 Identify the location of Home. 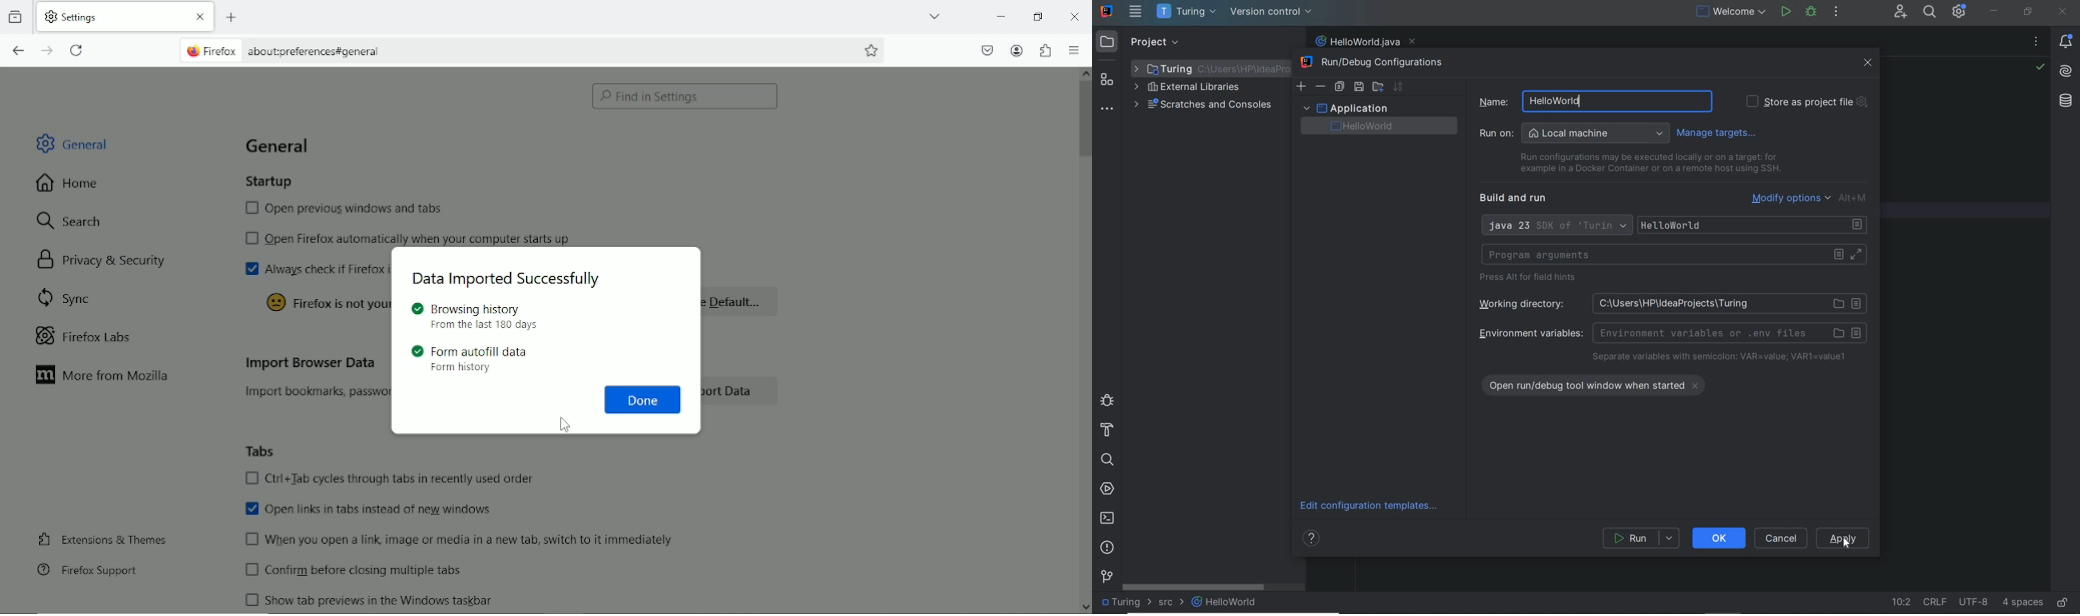
(69, 183).